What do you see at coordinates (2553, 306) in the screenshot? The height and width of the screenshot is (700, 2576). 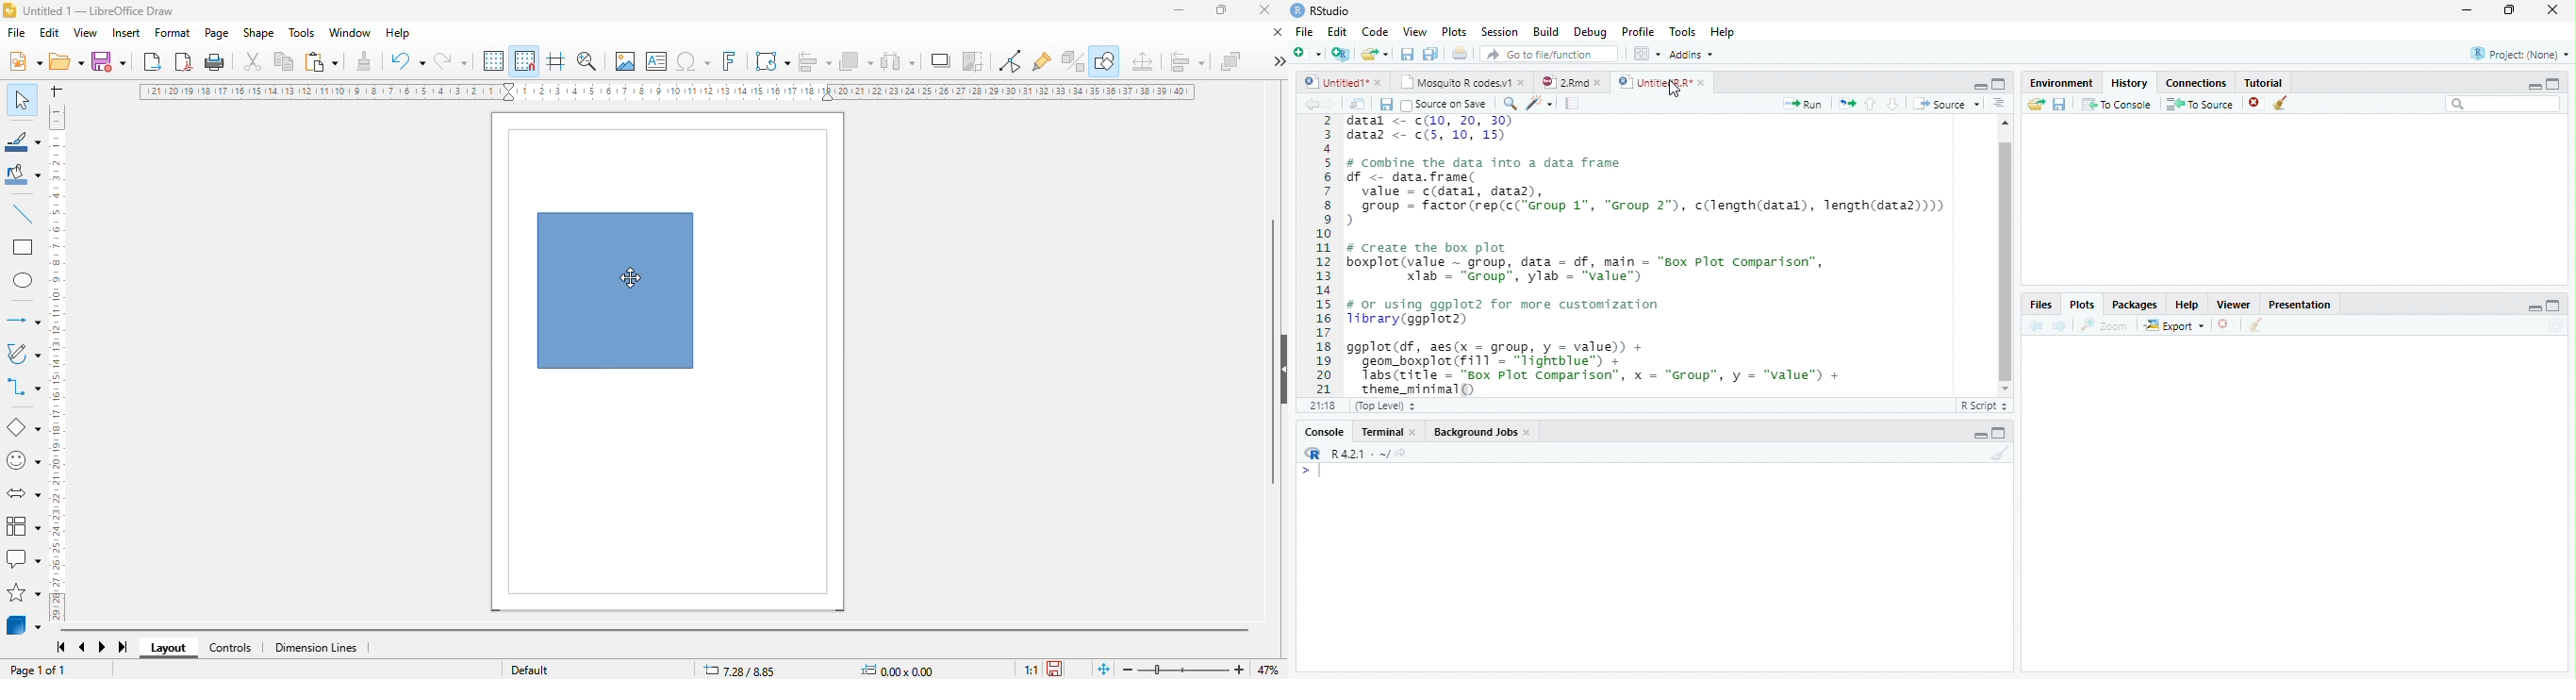 I see `Maximize` at bounding box center [2553, 306].